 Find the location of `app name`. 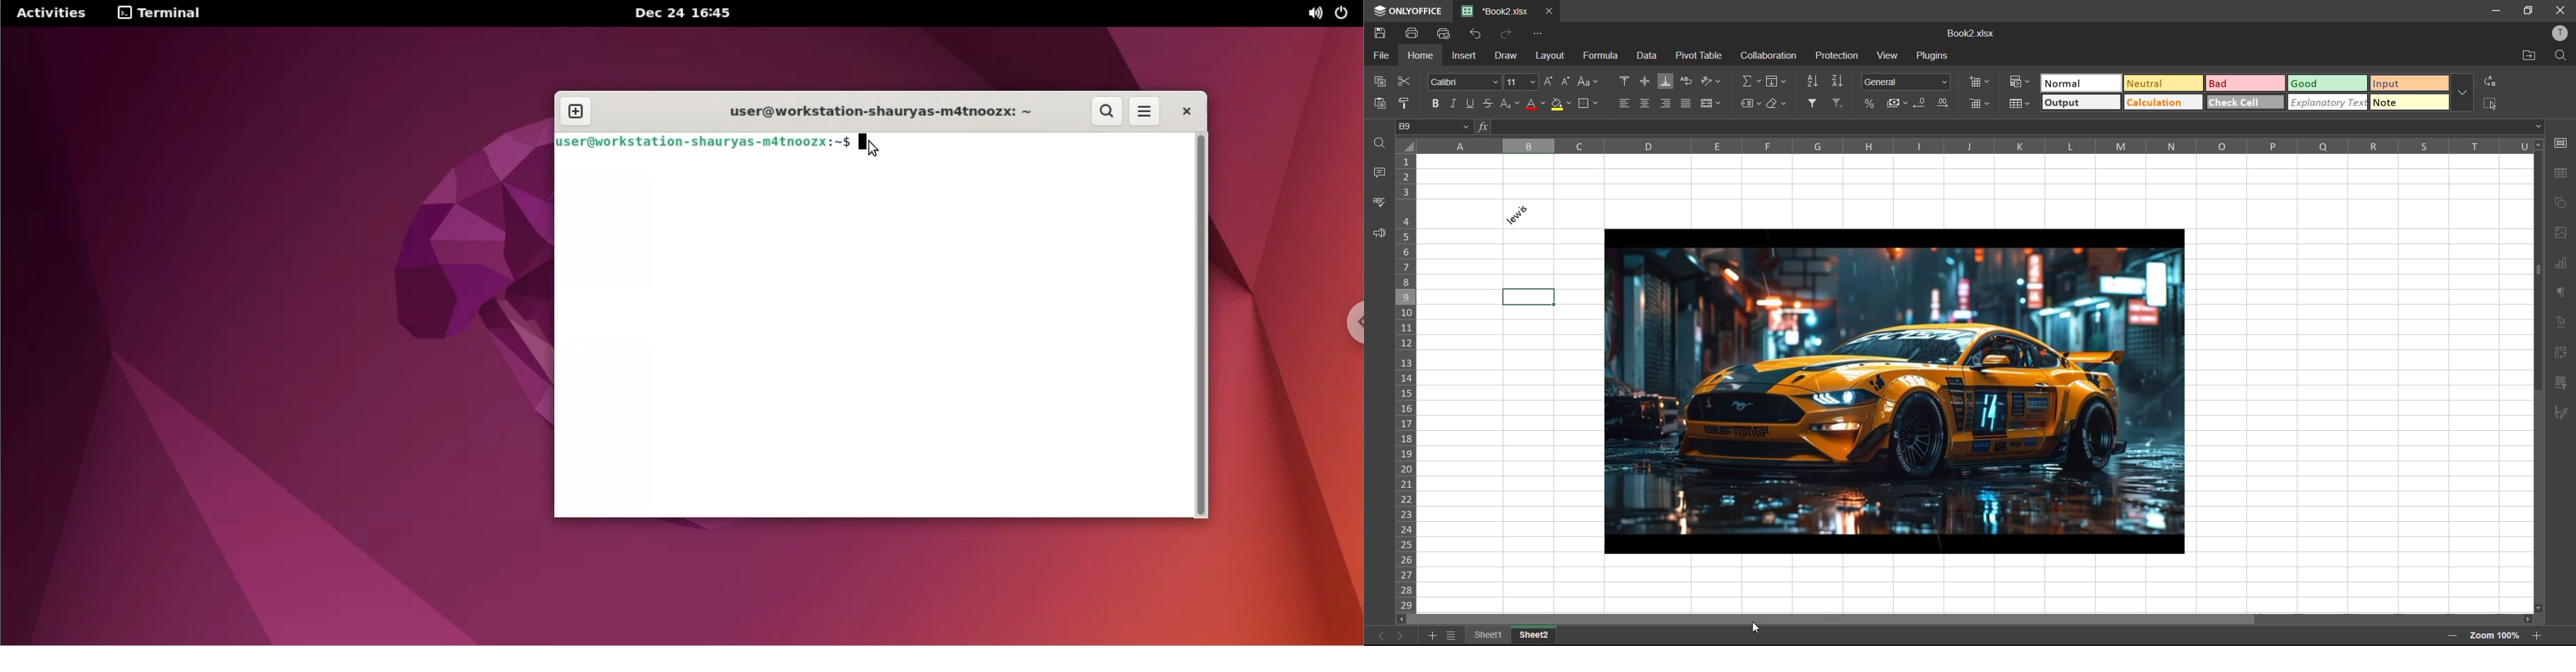

app name is located at coordinates (1406, 9).